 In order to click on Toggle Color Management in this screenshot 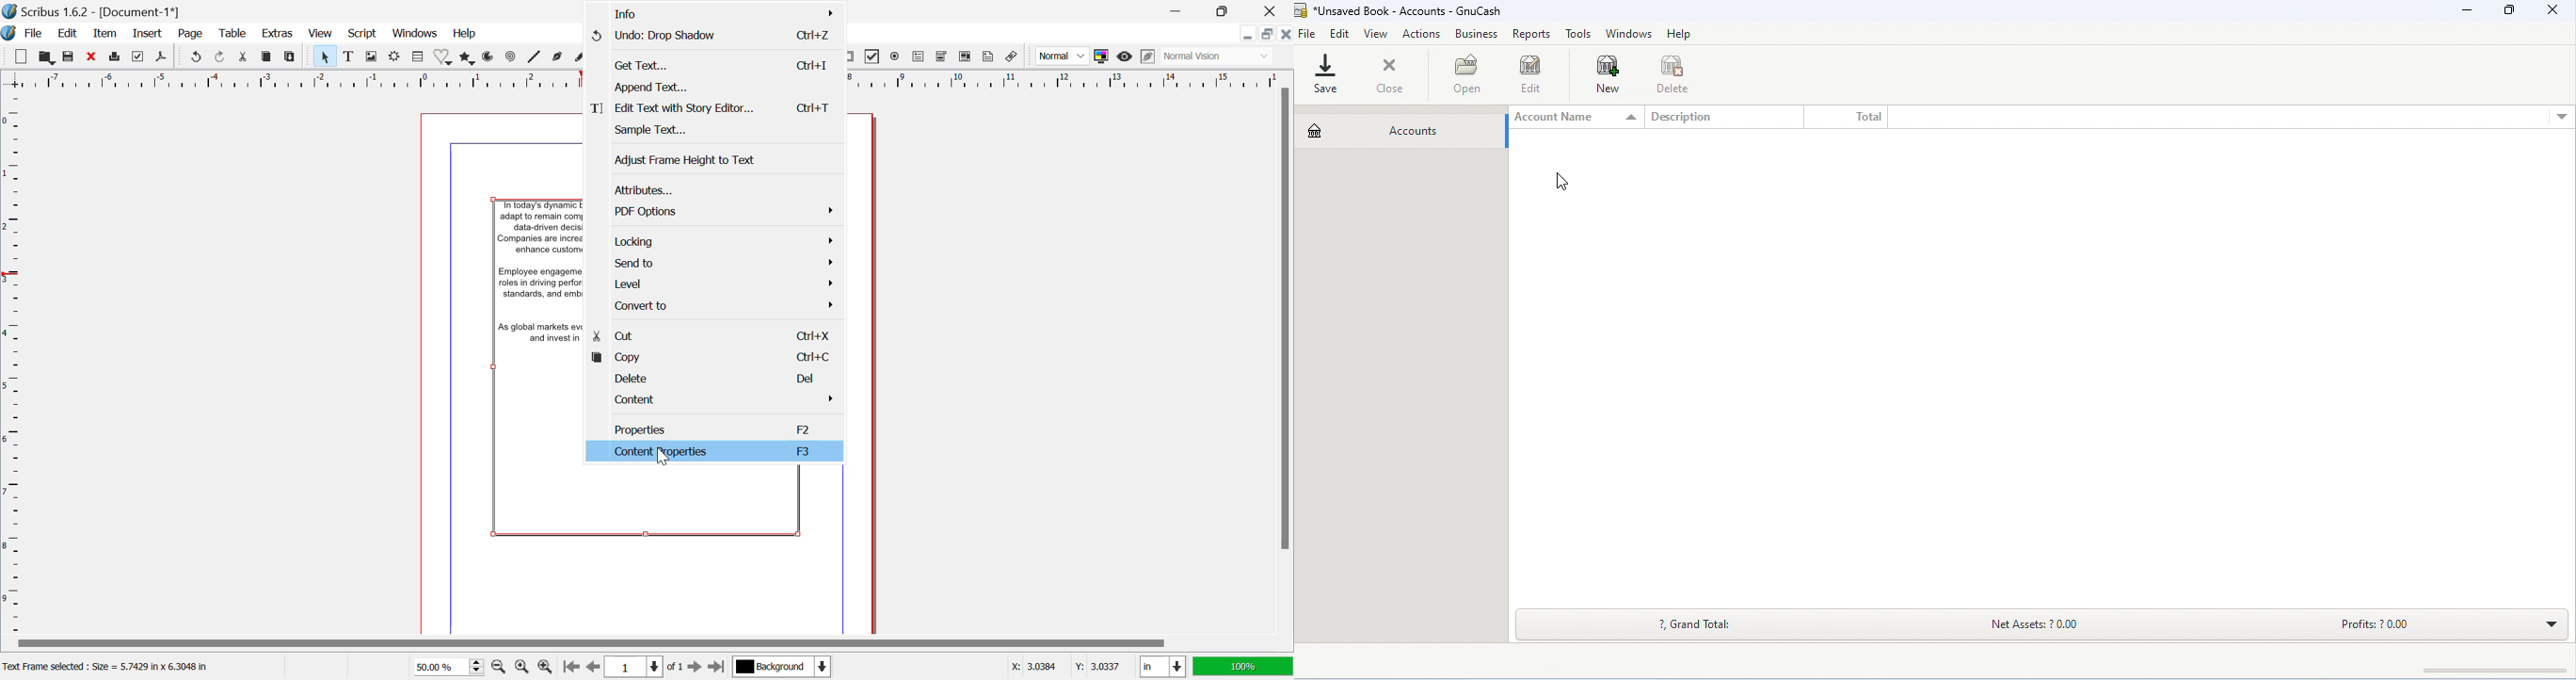, I will do `click(1103, 55)`.